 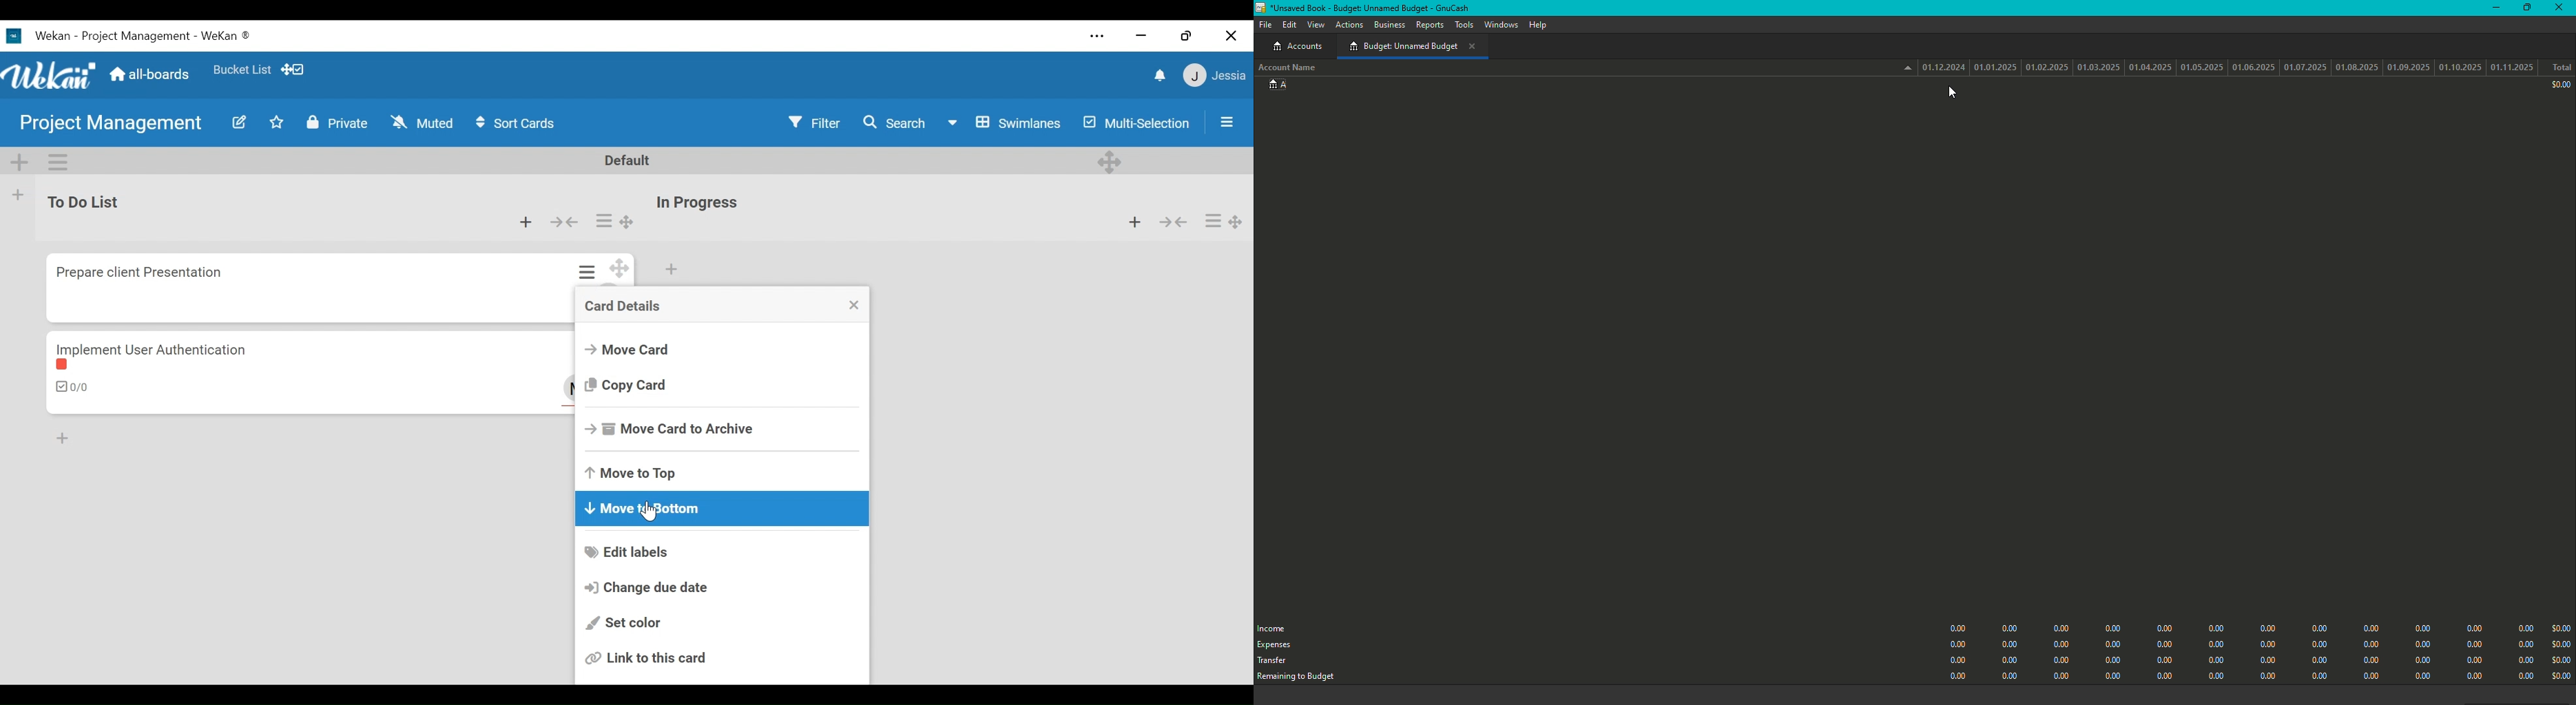 What do you see at coordinates (339, 122) in the screenshot?
I see `Private` at bounding box center [339, 122].